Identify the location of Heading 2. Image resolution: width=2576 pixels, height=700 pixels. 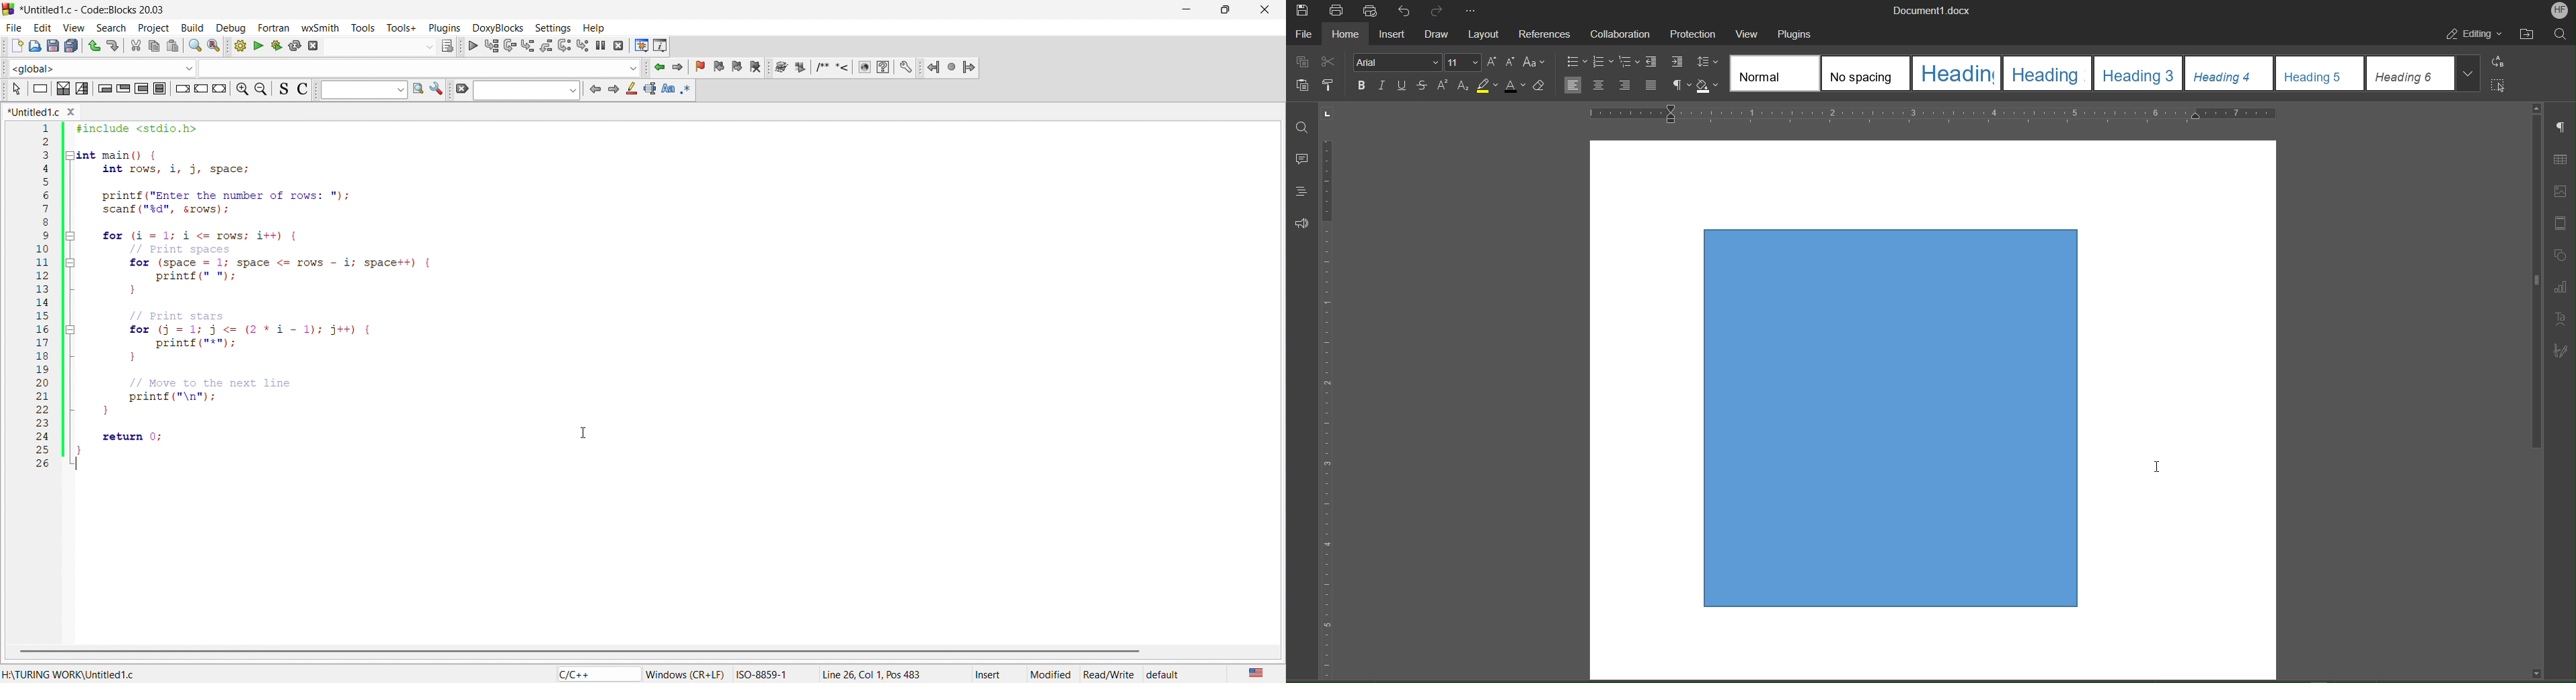
(2046, 74).